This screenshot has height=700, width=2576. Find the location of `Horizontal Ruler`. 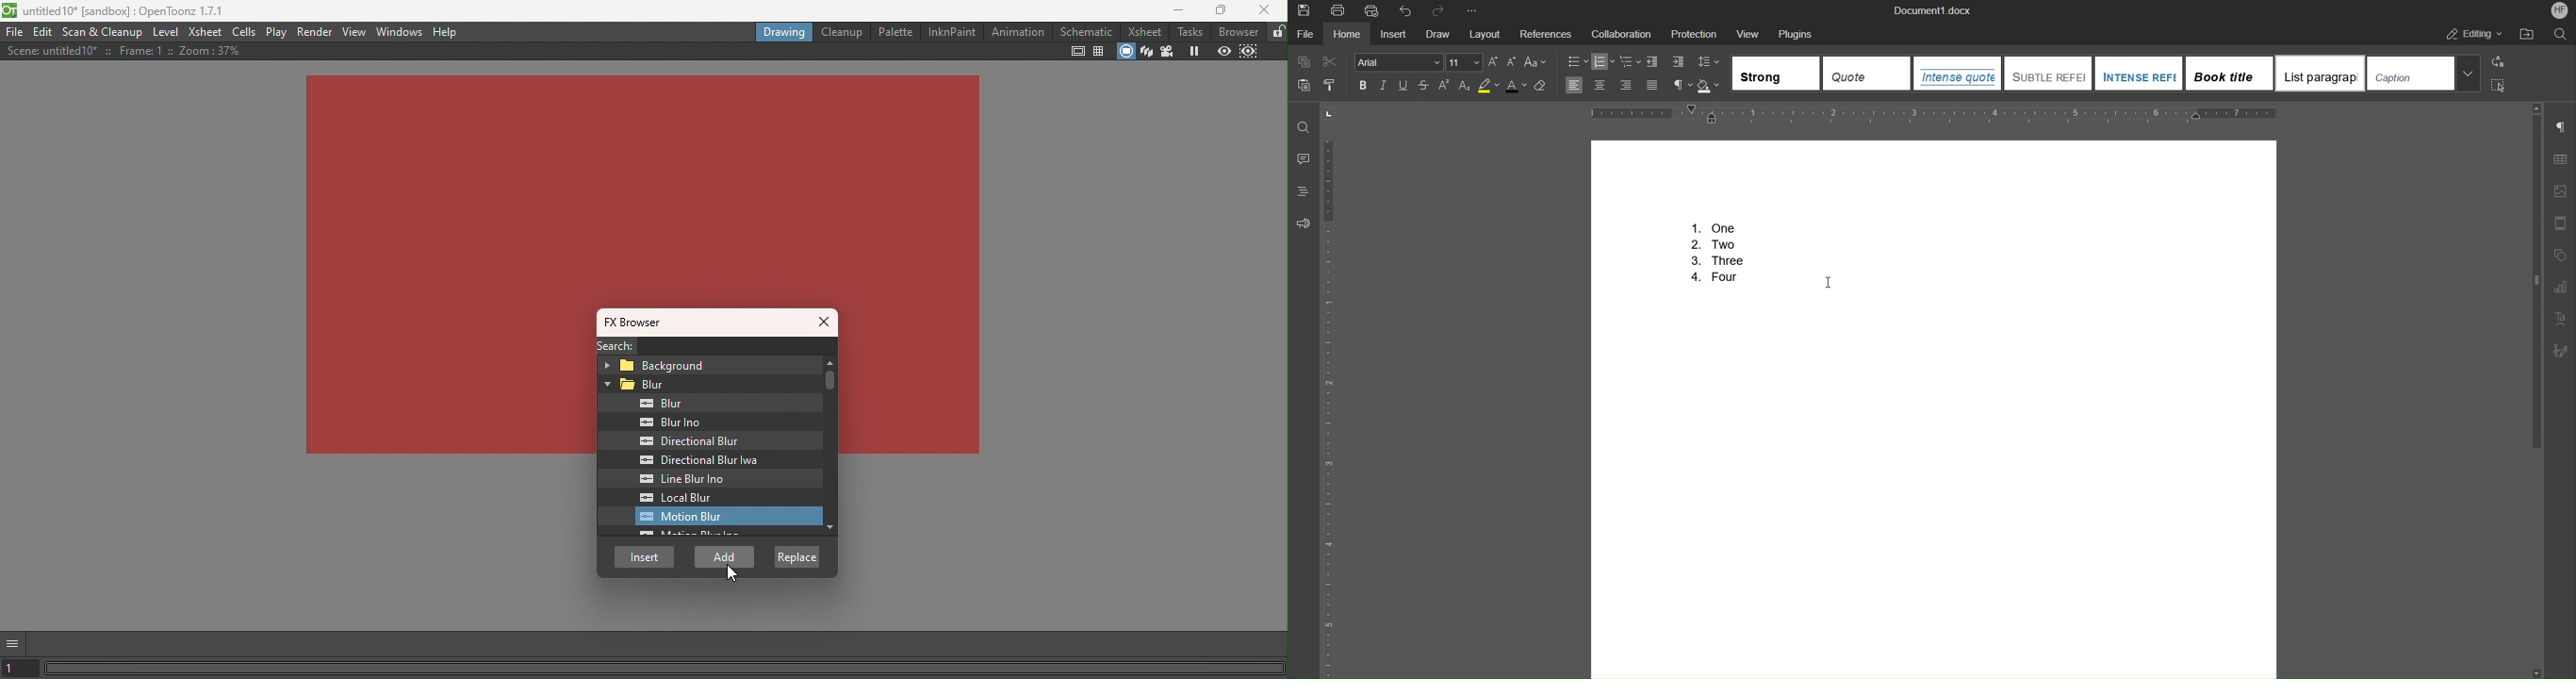

Horizontal Ruler is located at coordinates (1935, 114).